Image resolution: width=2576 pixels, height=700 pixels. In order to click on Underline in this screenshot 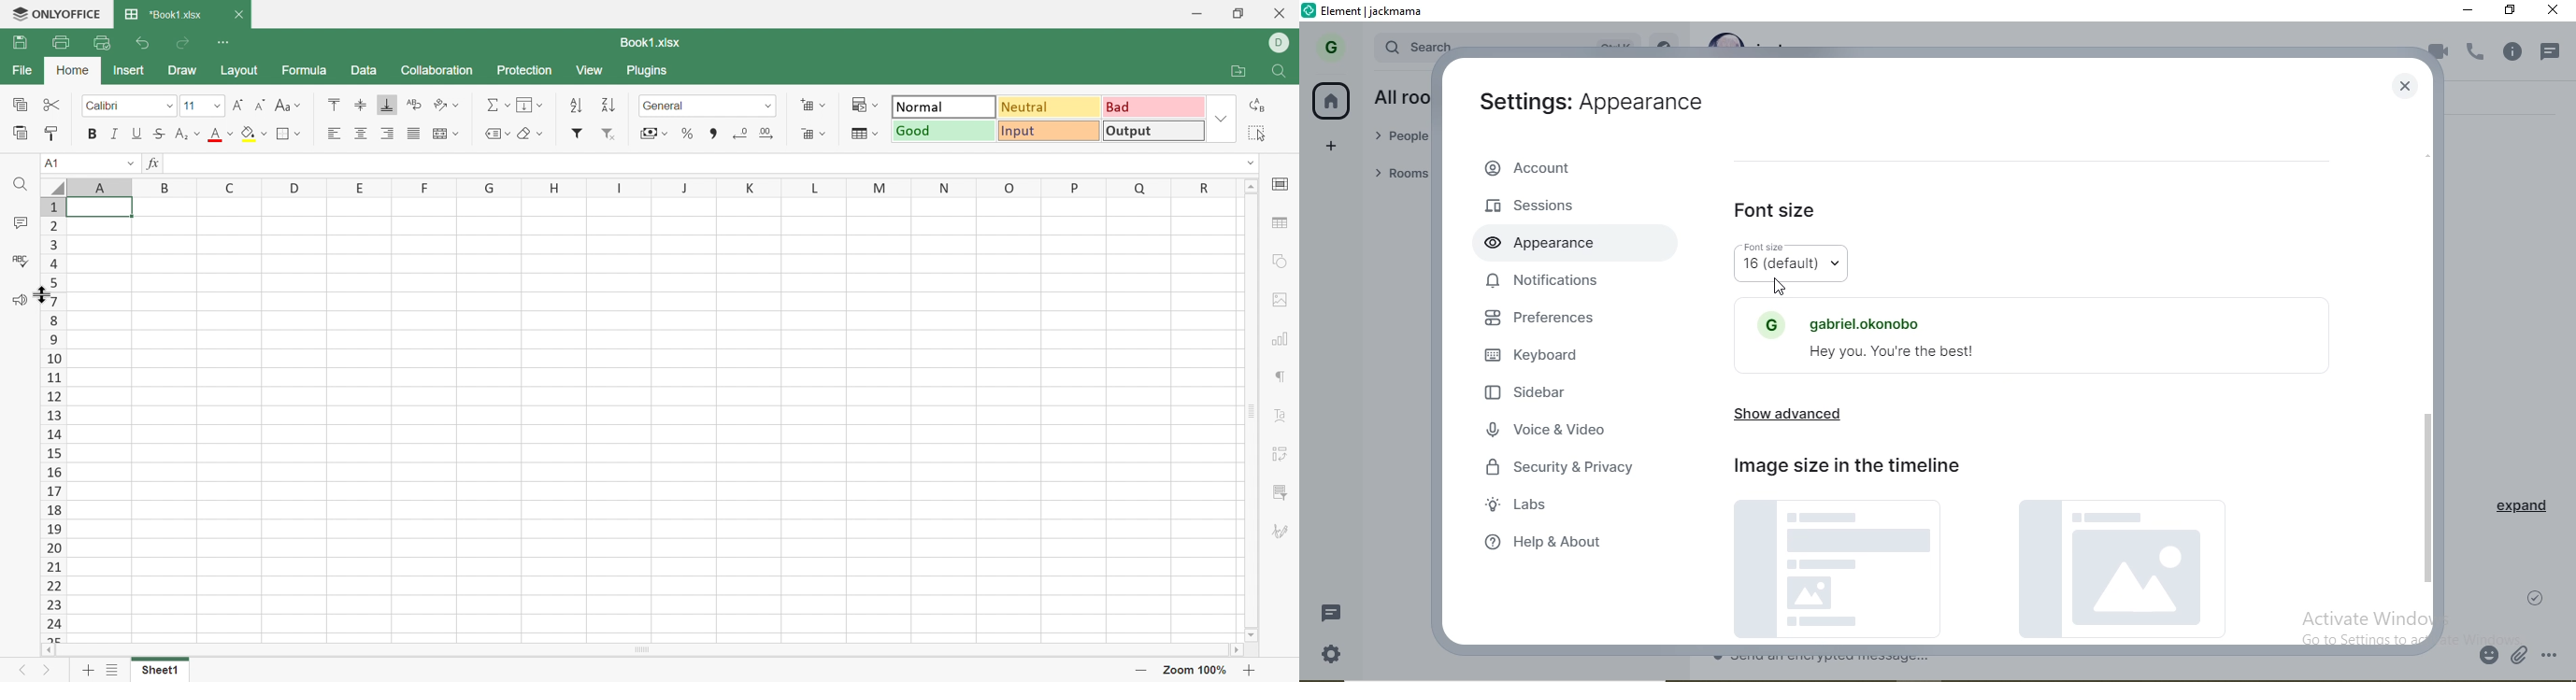, I will do `click(137, 134)`.